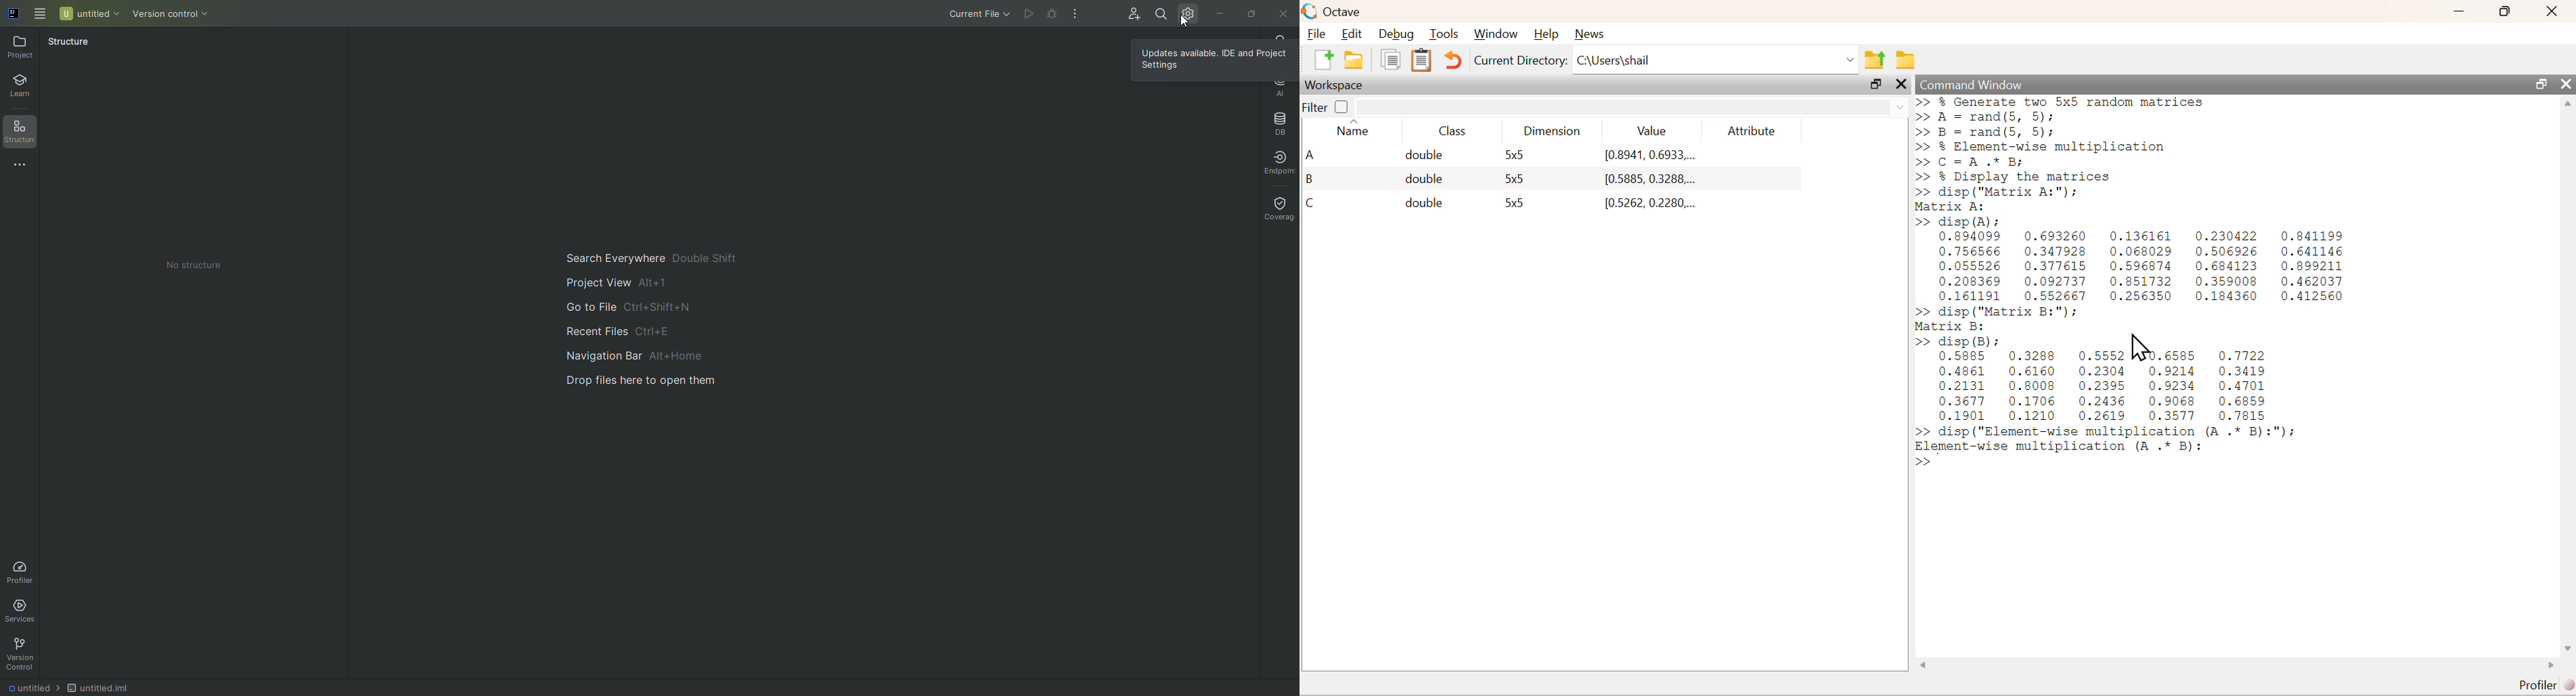 This screenshot has height=700, width=2576. I want to click on Undo, so click(1451, 61).